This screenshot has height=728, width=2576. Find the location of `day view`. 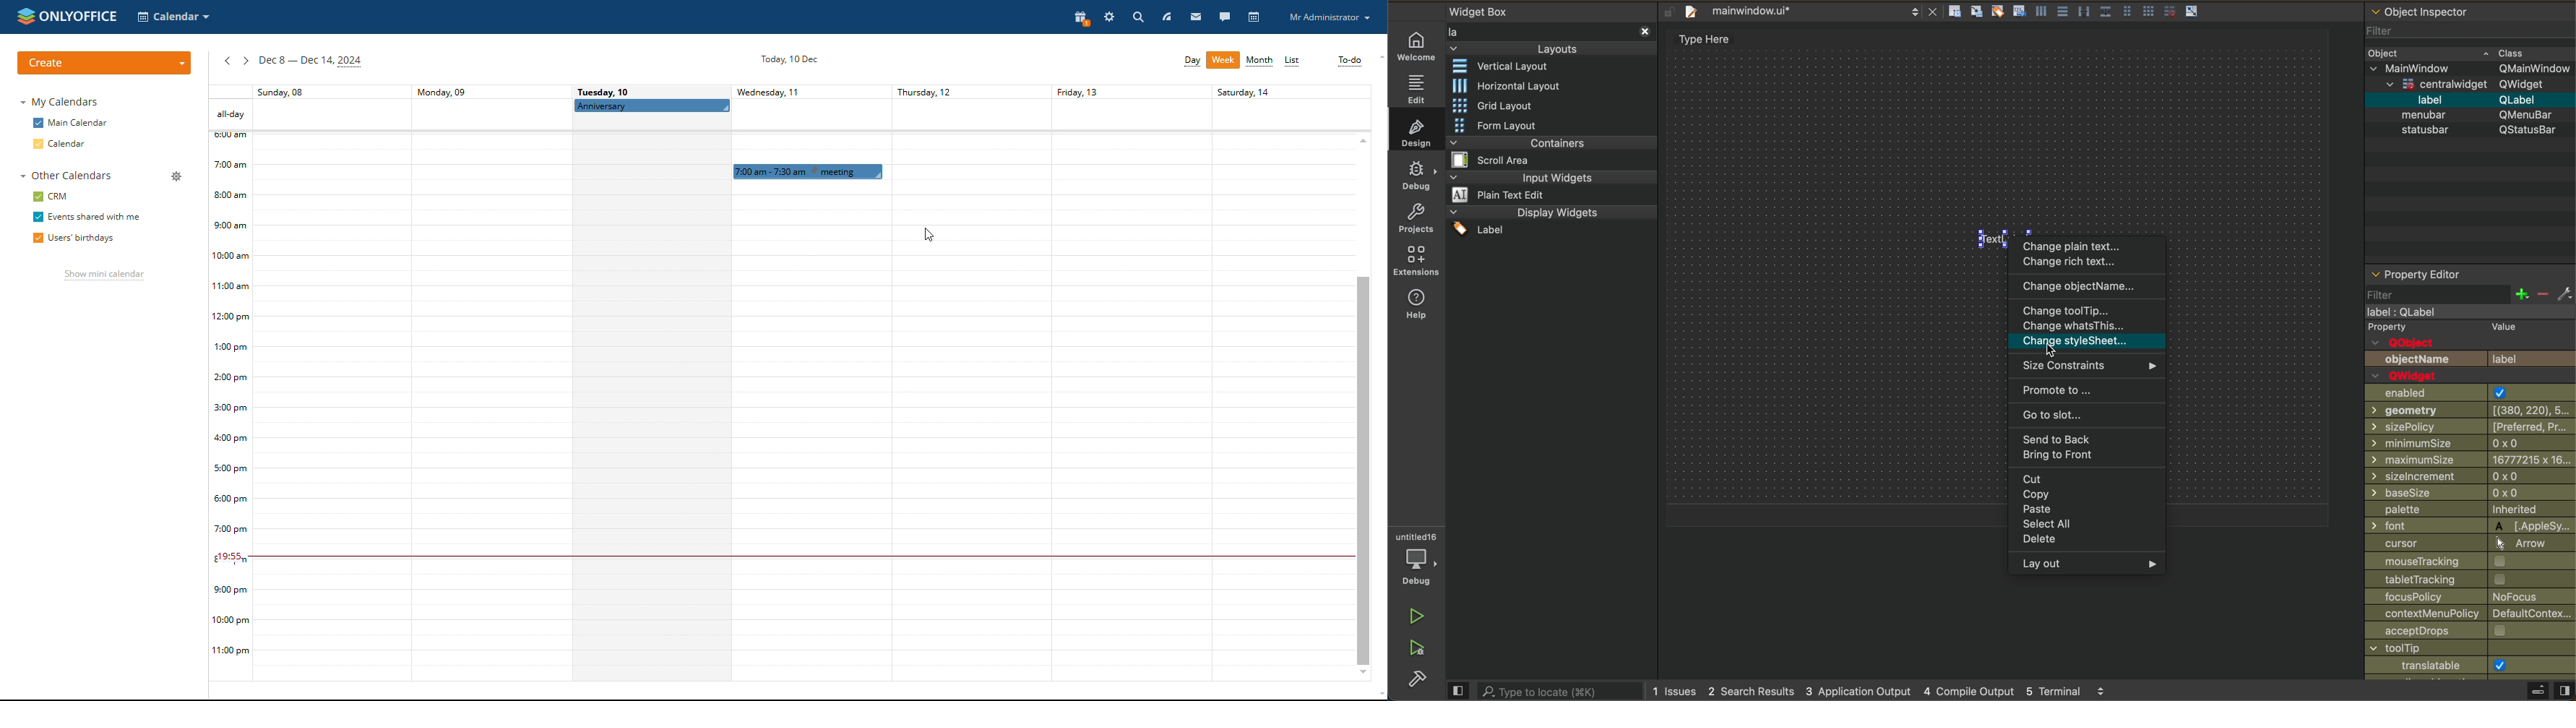

day view is located at coordinates (1192, 61).